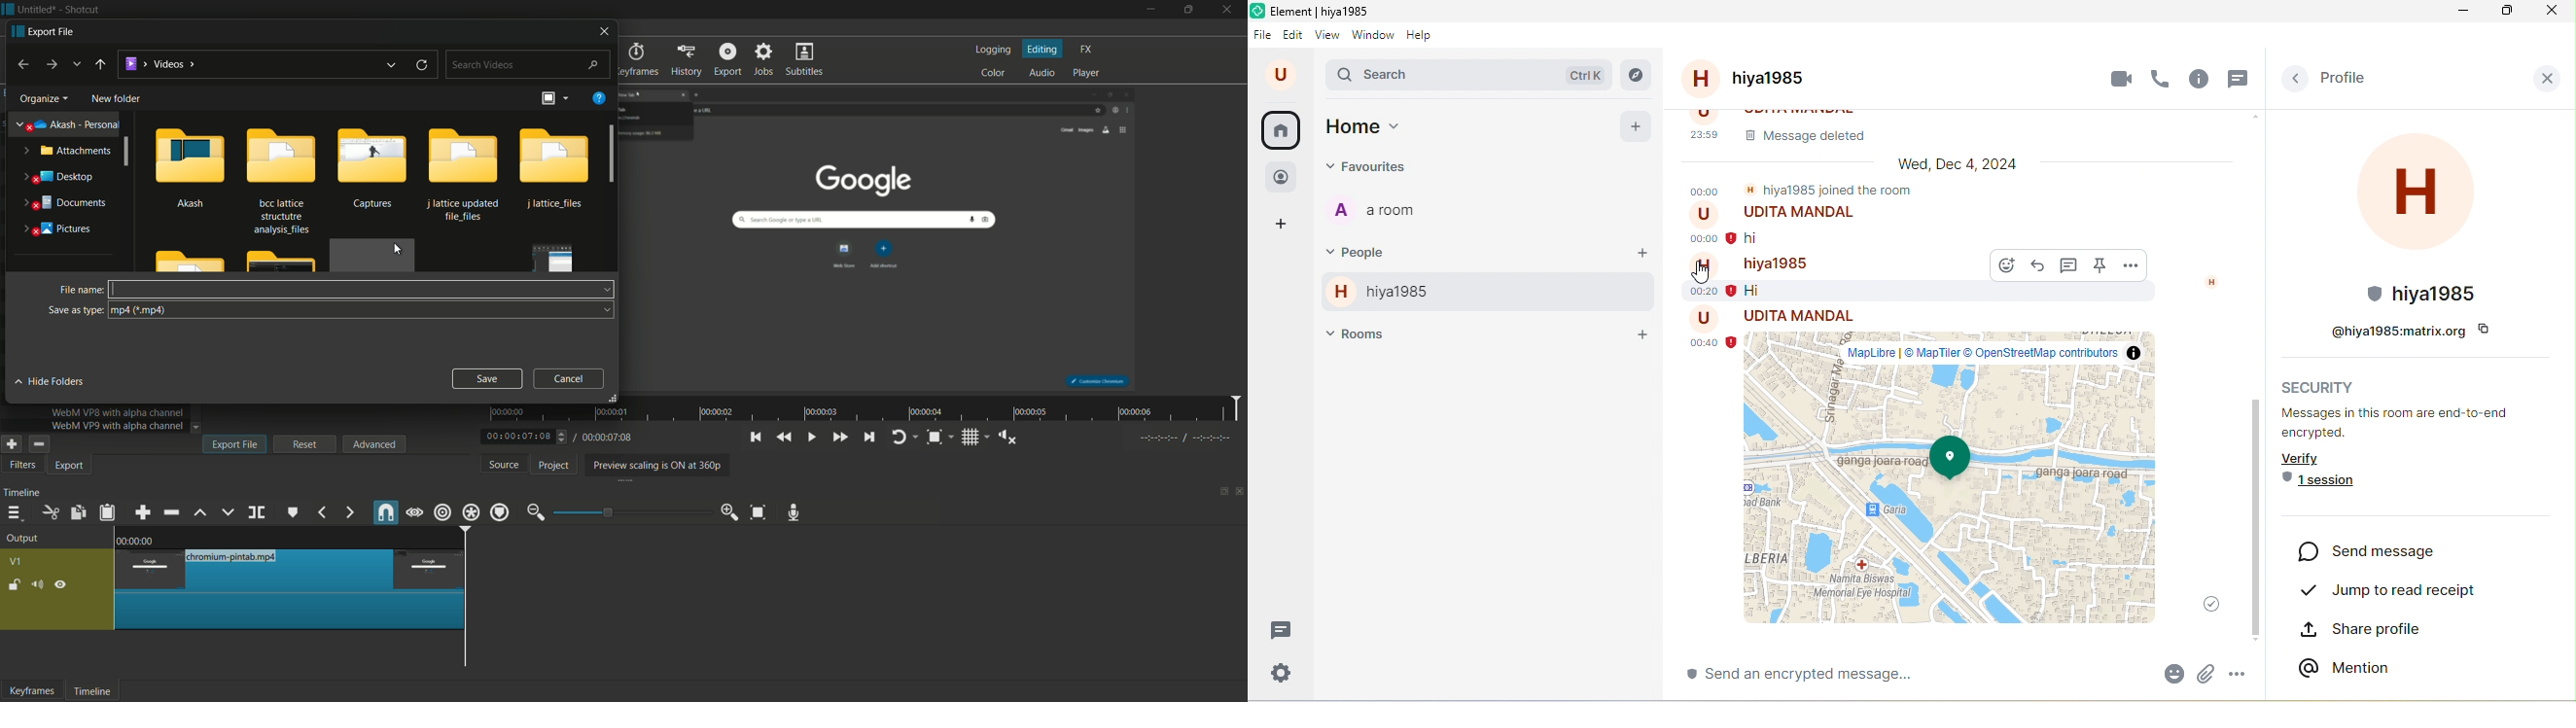  Describe the element at coordinates (62, 203) in the screenshot. I see `documents` at that location.